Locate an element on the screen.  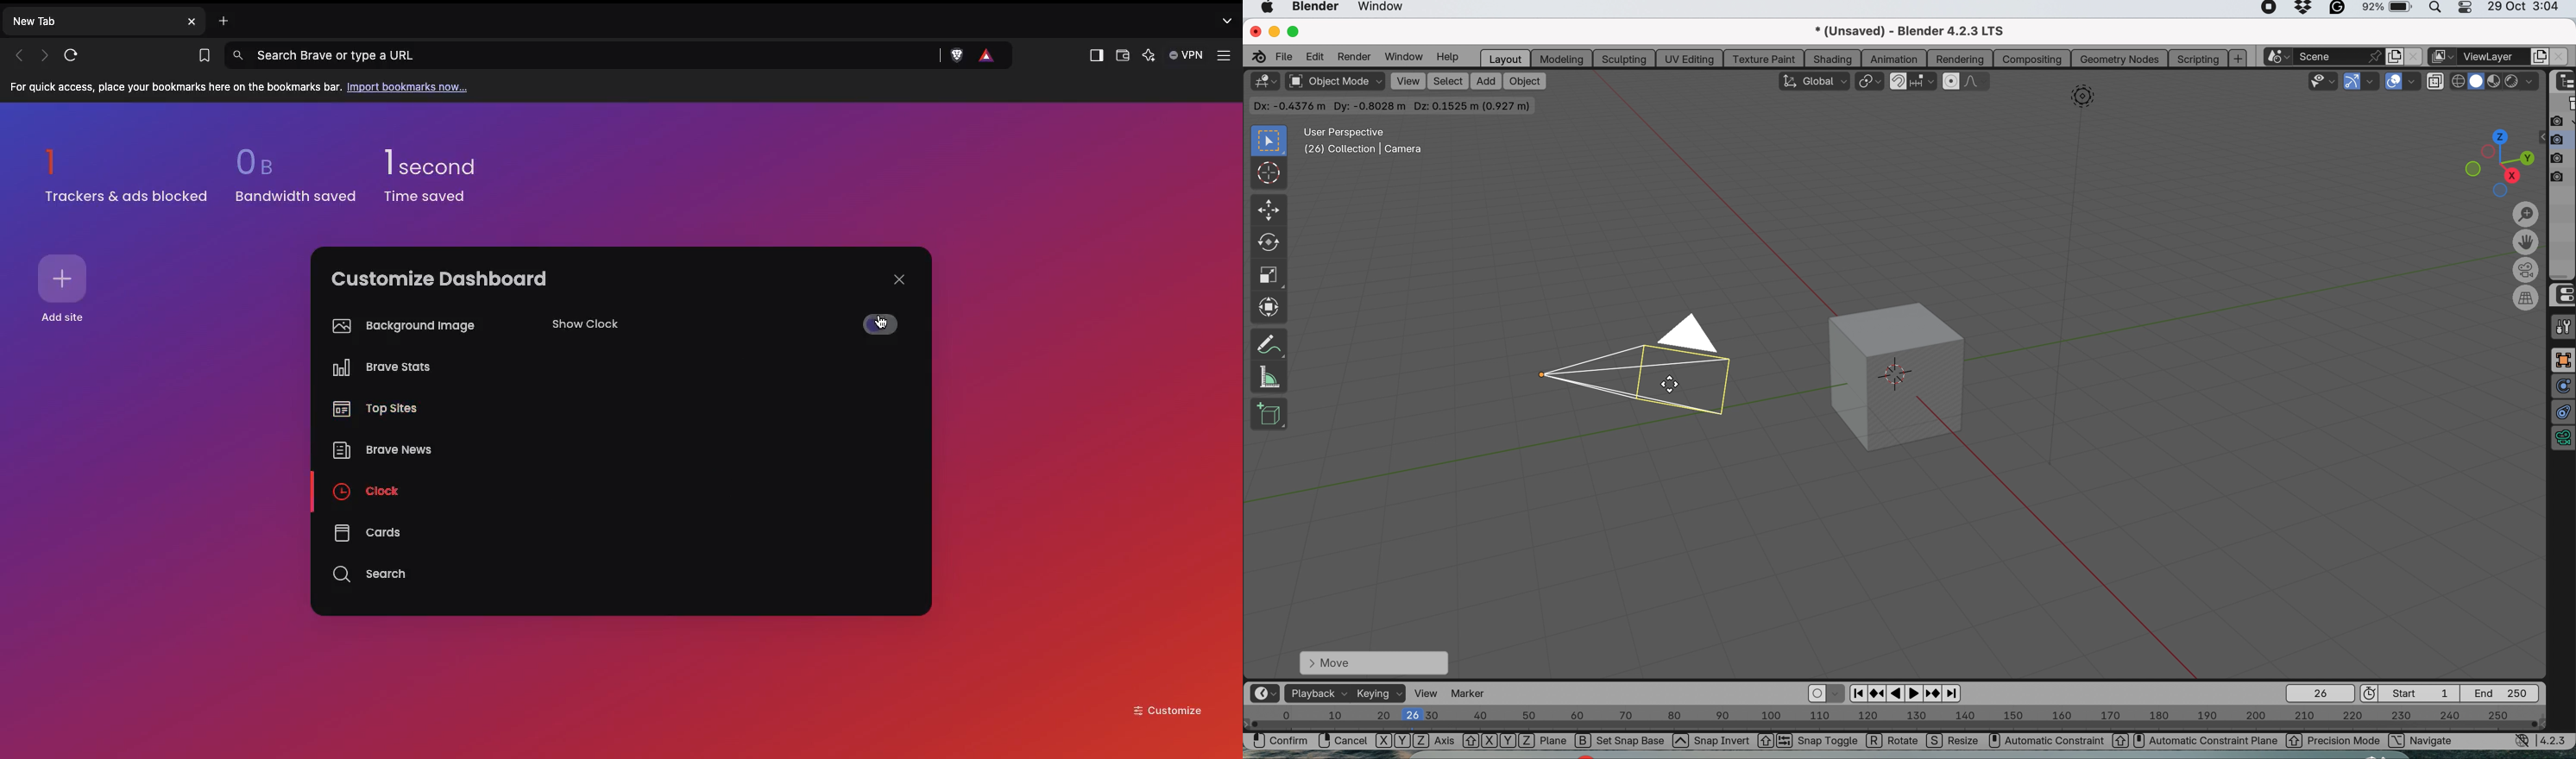
active workspace is located at coordinates (2440, 57).